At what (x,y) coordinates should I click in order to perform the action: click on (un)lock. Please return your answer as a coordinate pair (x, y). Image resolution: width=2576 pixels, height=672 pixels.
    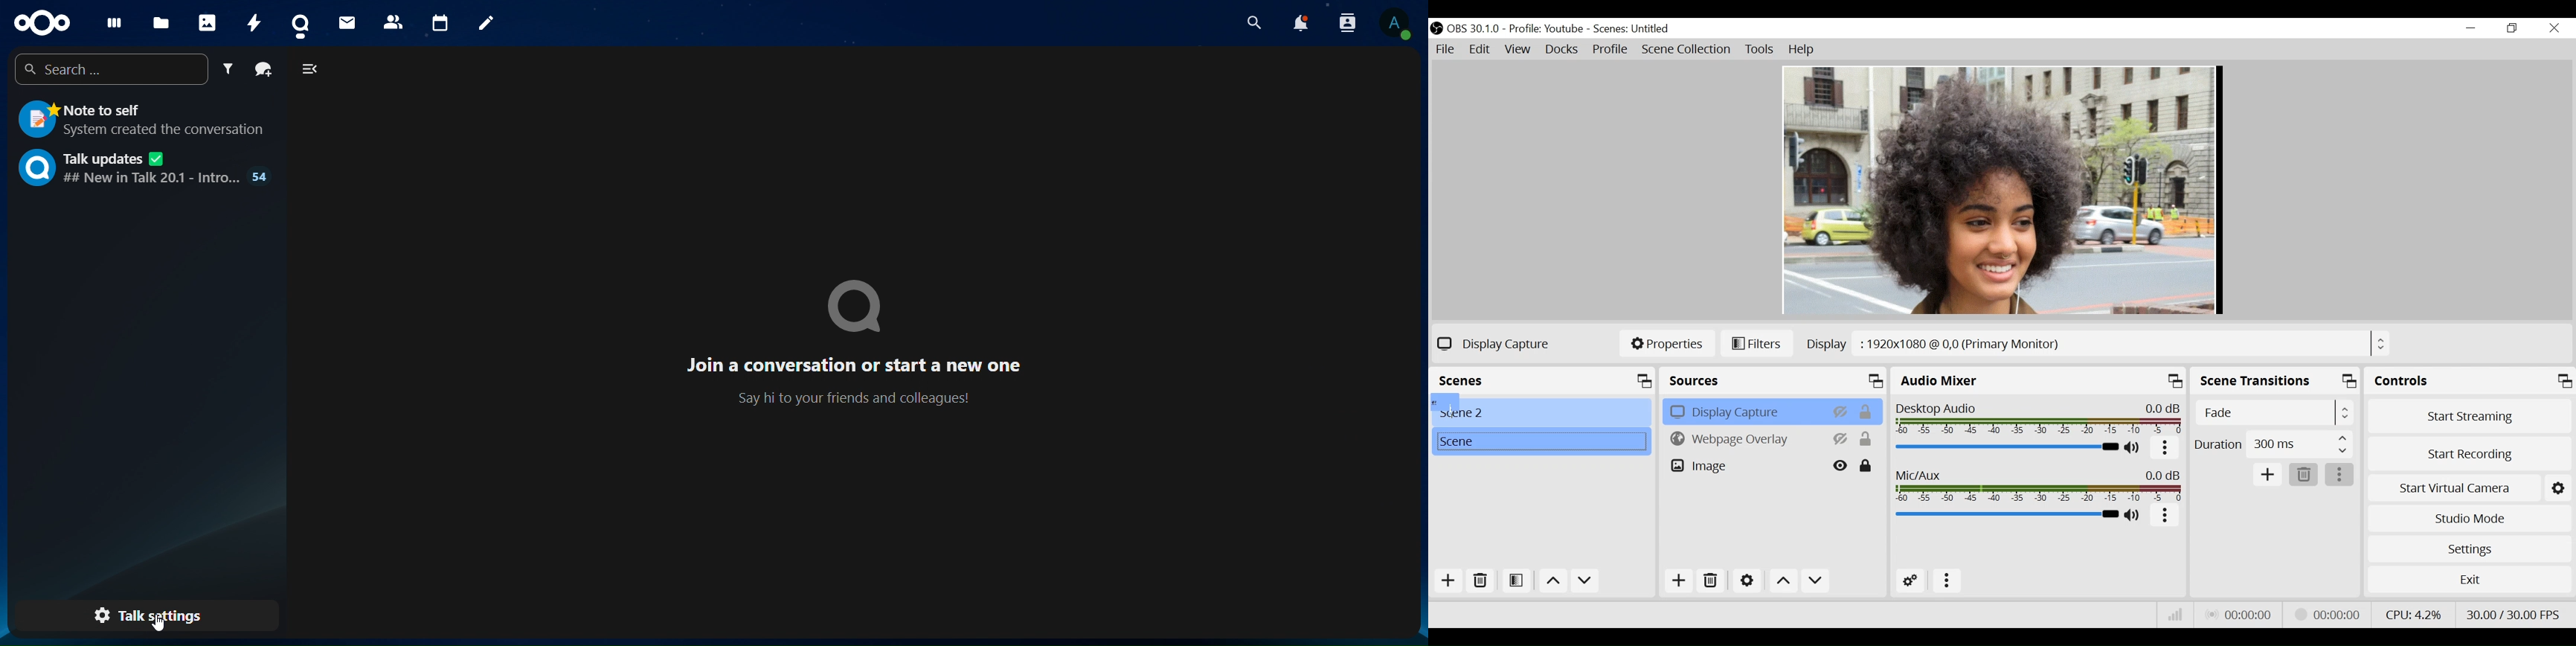
    Looking at the image, I should click on (1866, 439).